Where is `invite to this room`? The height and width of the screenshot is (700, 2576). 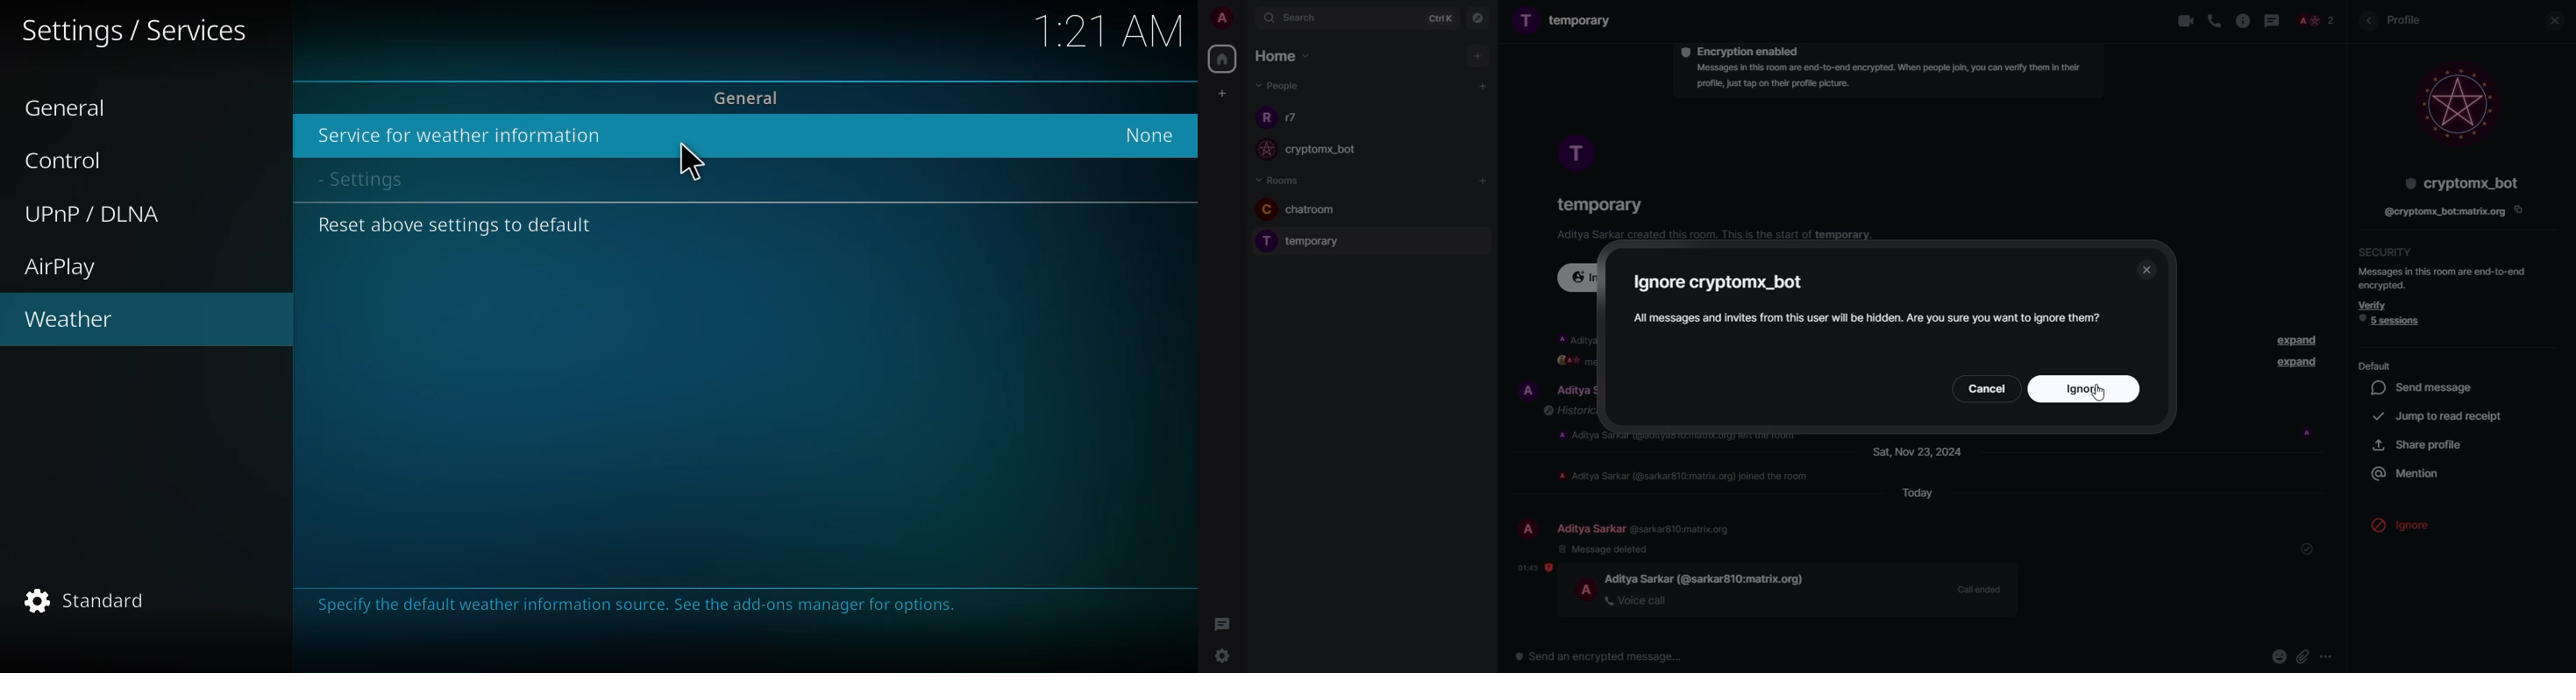 invite to this room is located at coordinates (1580, 276).